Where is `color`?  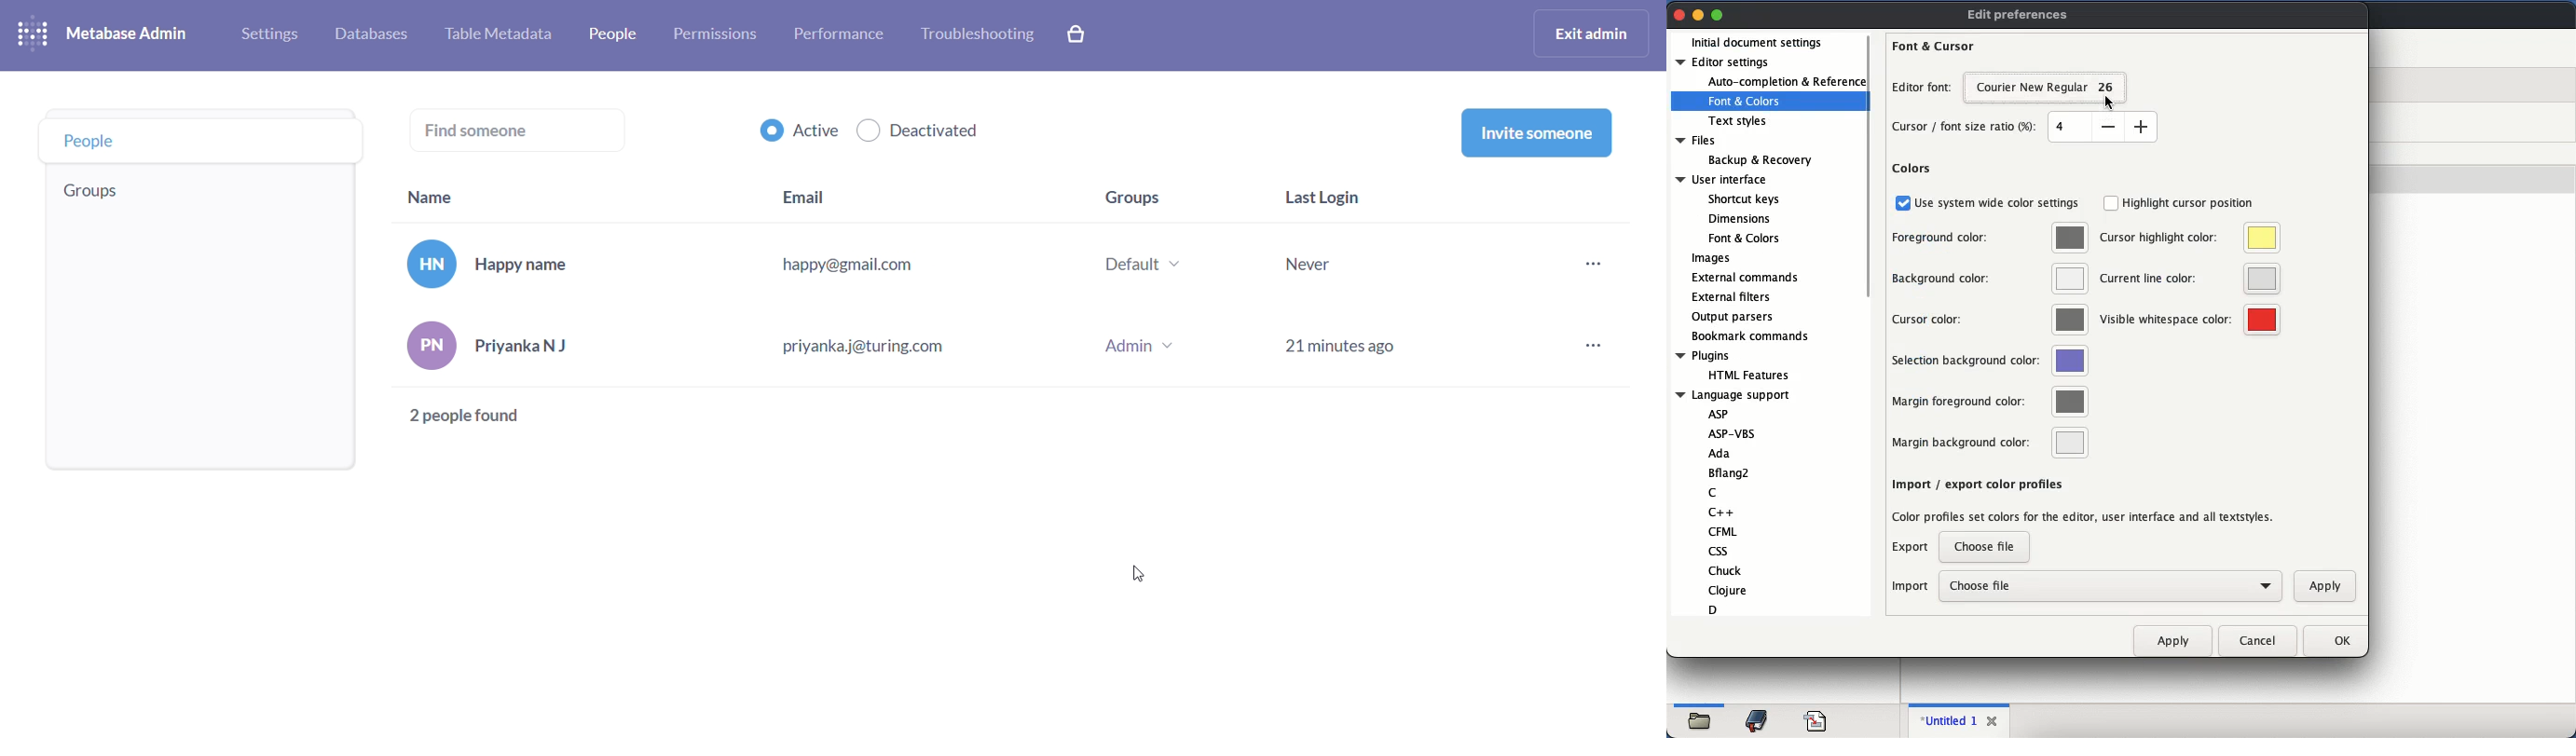
color is located at coordinates (2262, 279).